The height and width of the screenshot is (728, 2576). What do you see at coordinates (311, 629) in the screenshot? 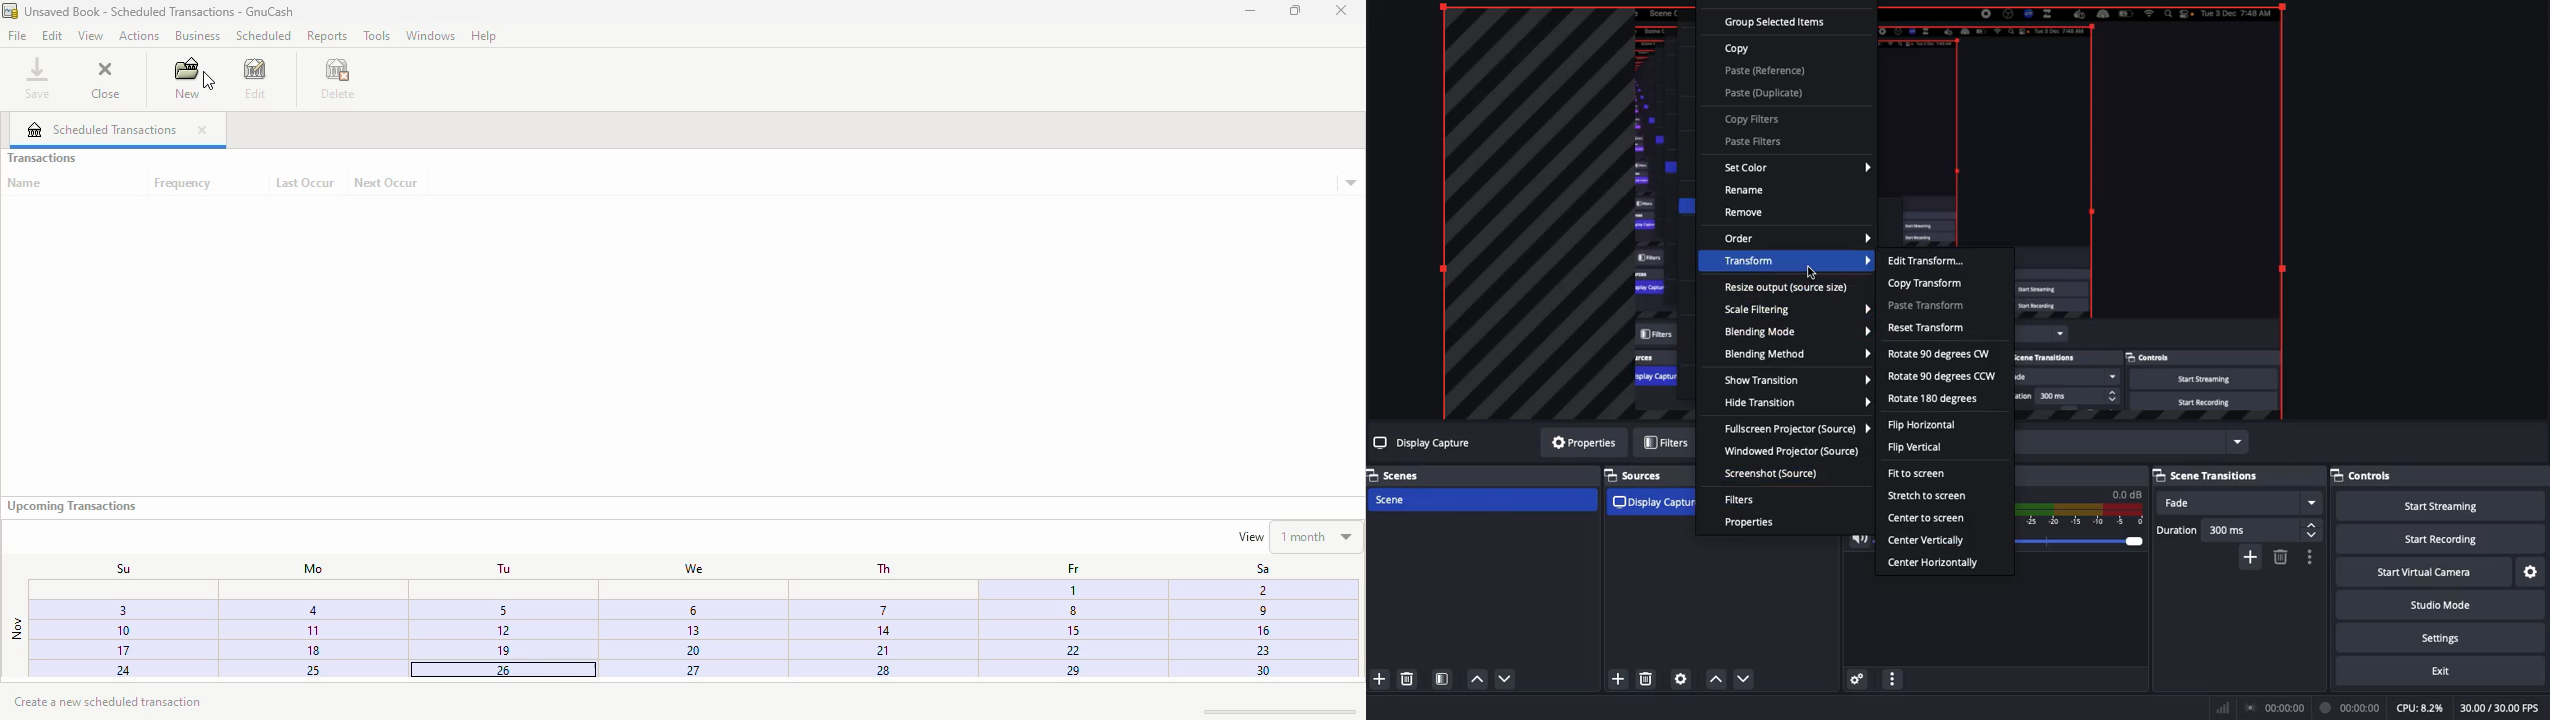
I see `1` at bounding box center [311, 629].